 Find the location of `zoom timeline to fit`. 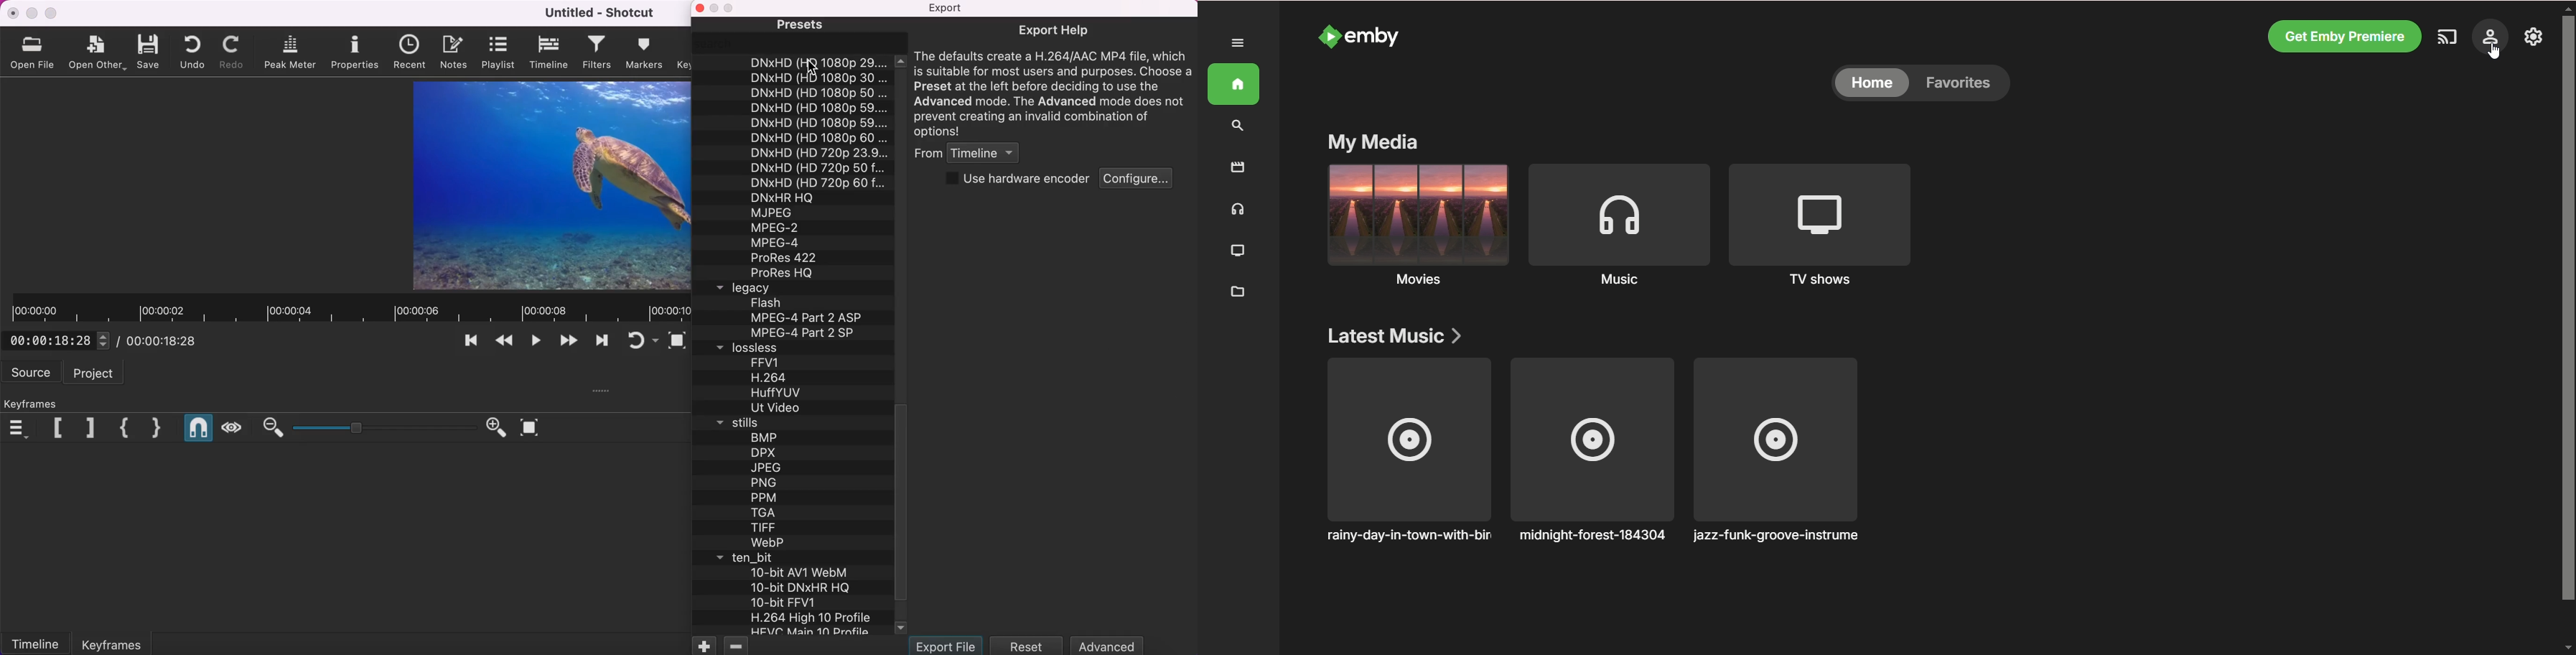

zoom timeline to fit is located at coordinates (533, 429).